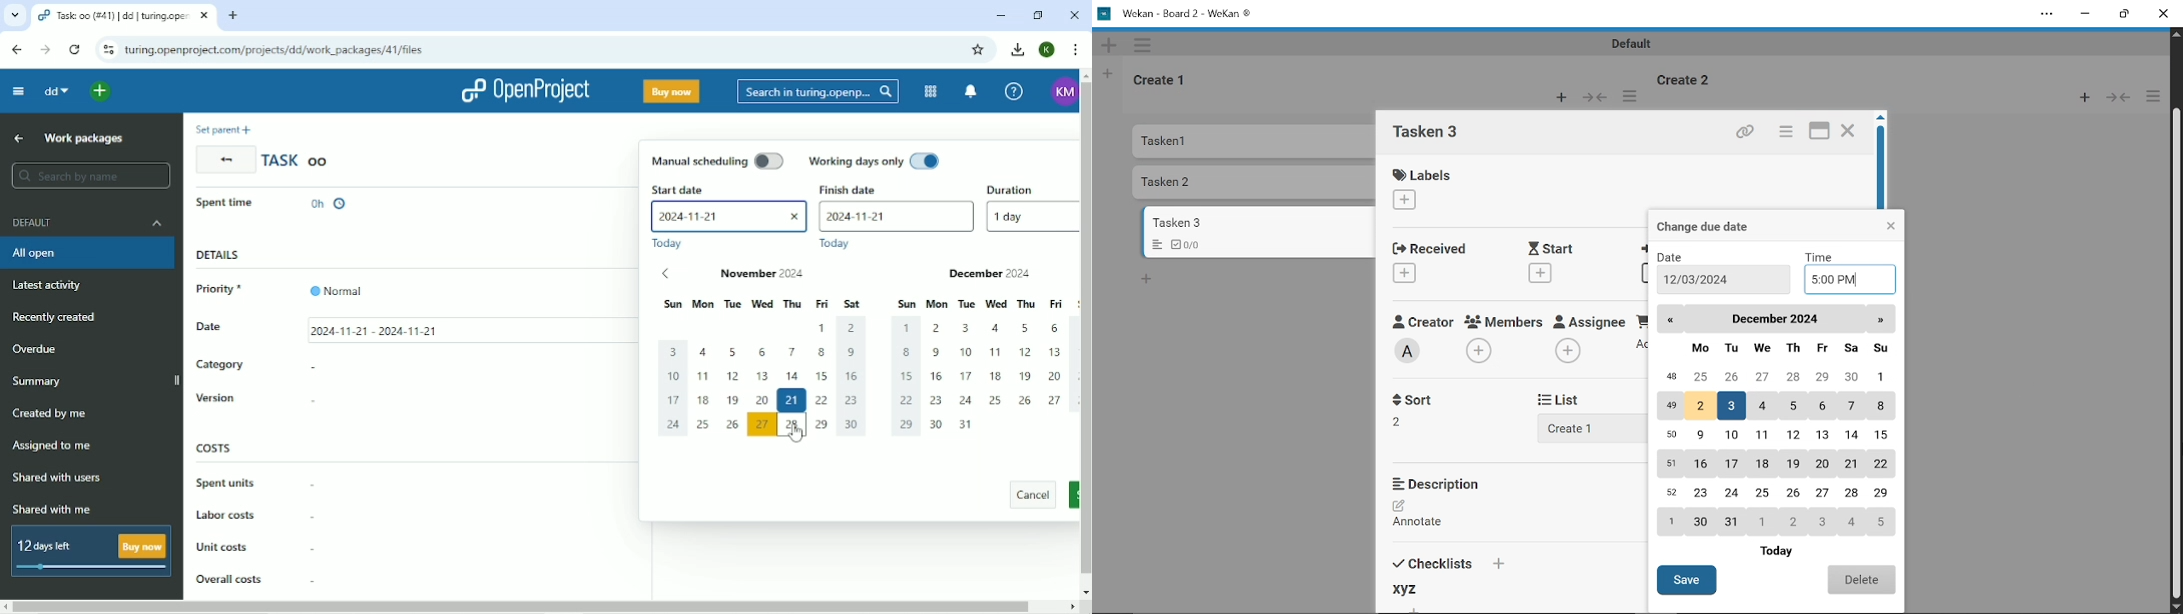 This screenshot has width=2184, height=616. Describe the element at coordinates (930, 91) in the screenshot. I see `Modules` at that location.